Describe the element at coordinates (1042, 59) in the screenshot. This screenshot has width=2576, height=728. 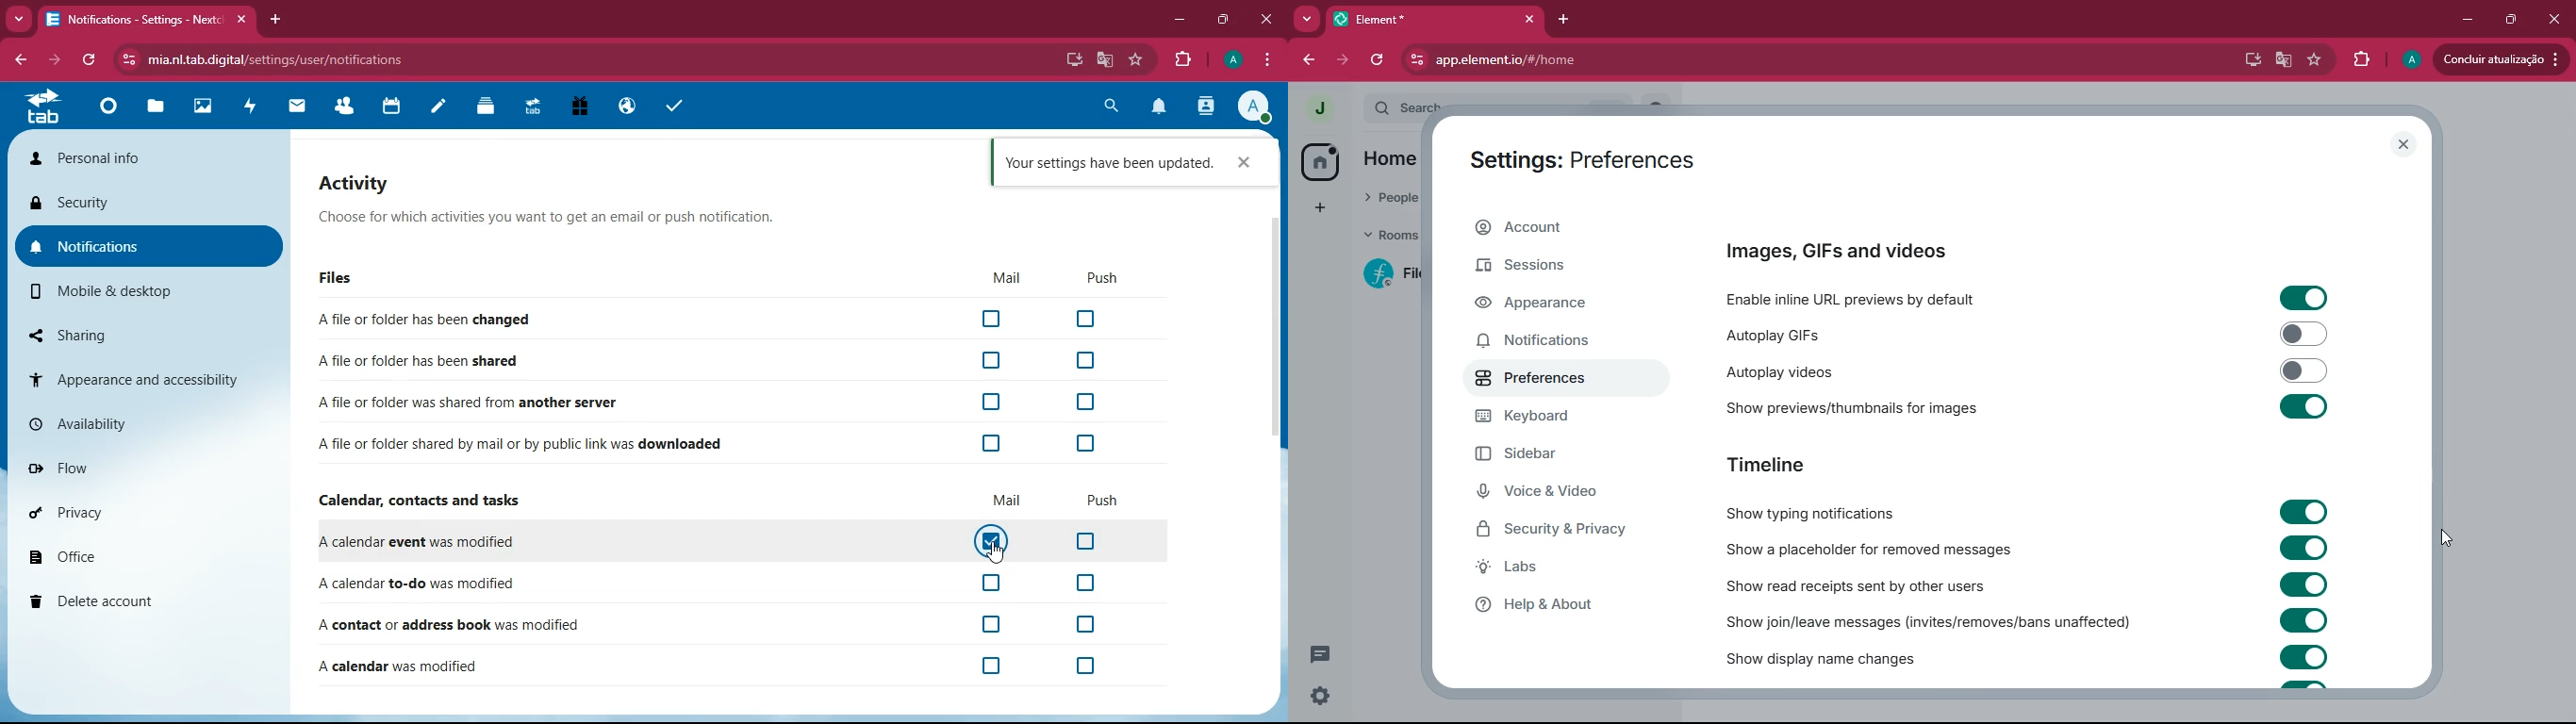
I see `password` at that location.